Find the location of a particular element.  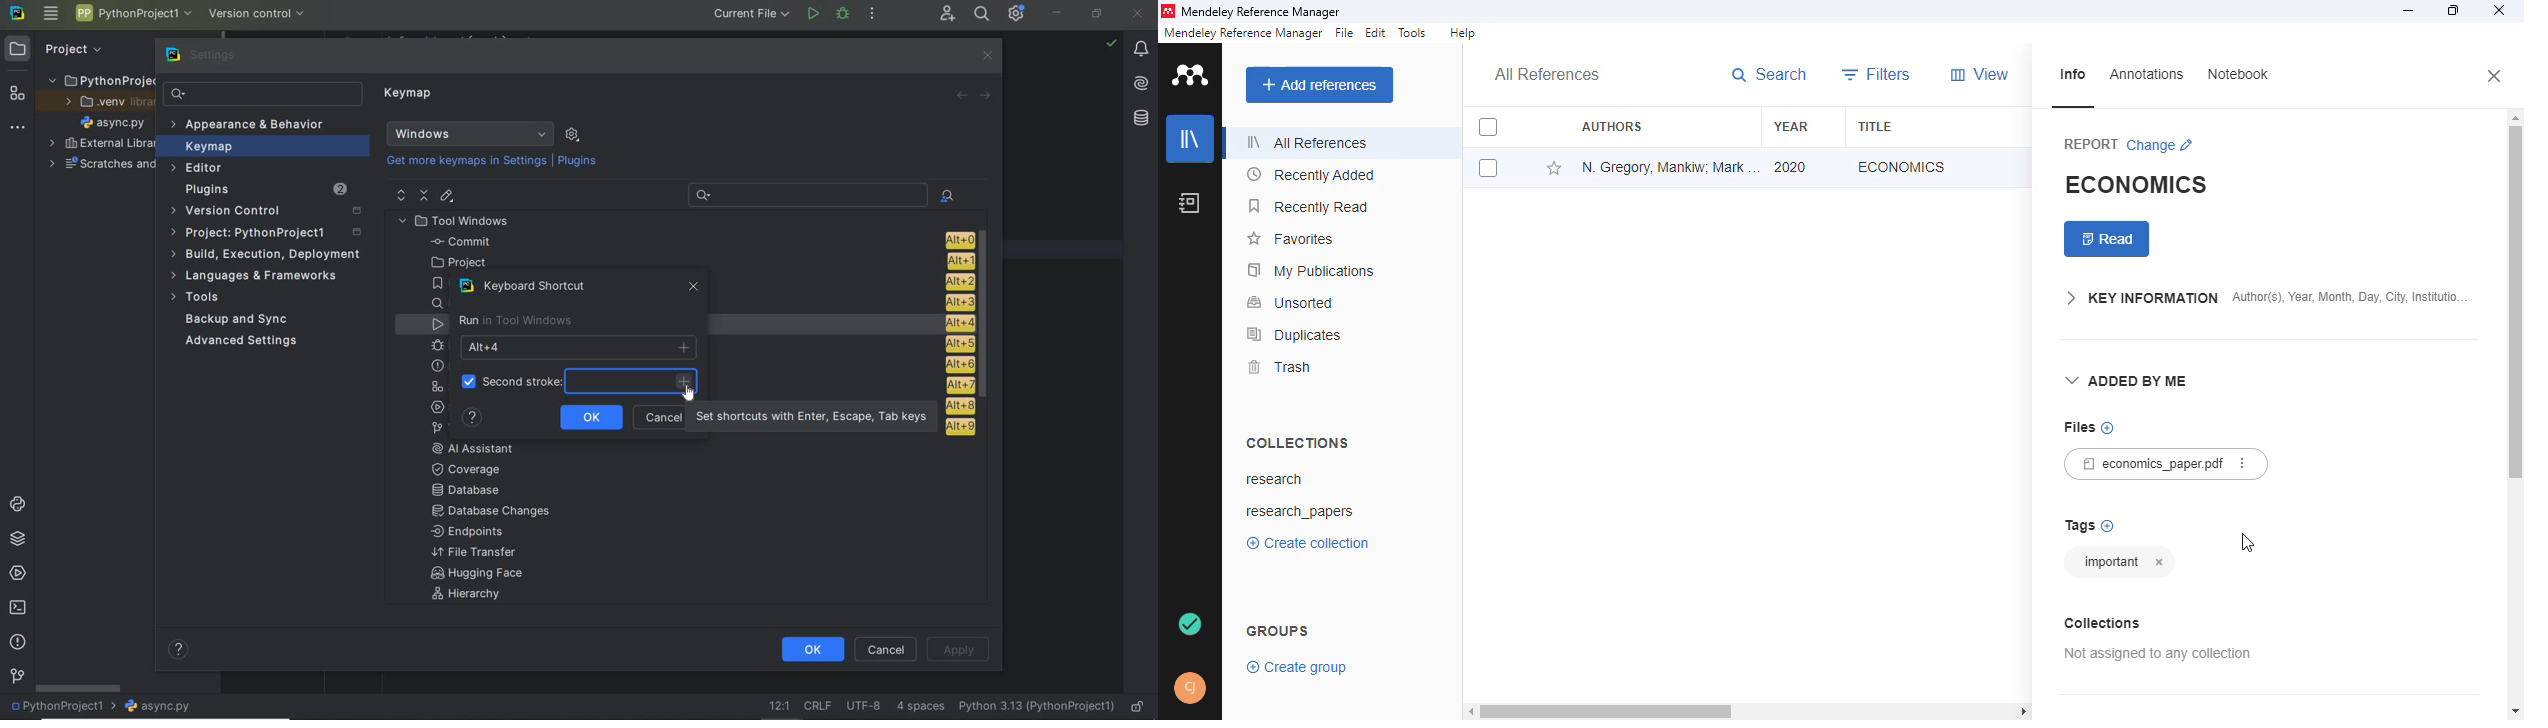

add this reference to favorites is located at coordinates (1554, 168).